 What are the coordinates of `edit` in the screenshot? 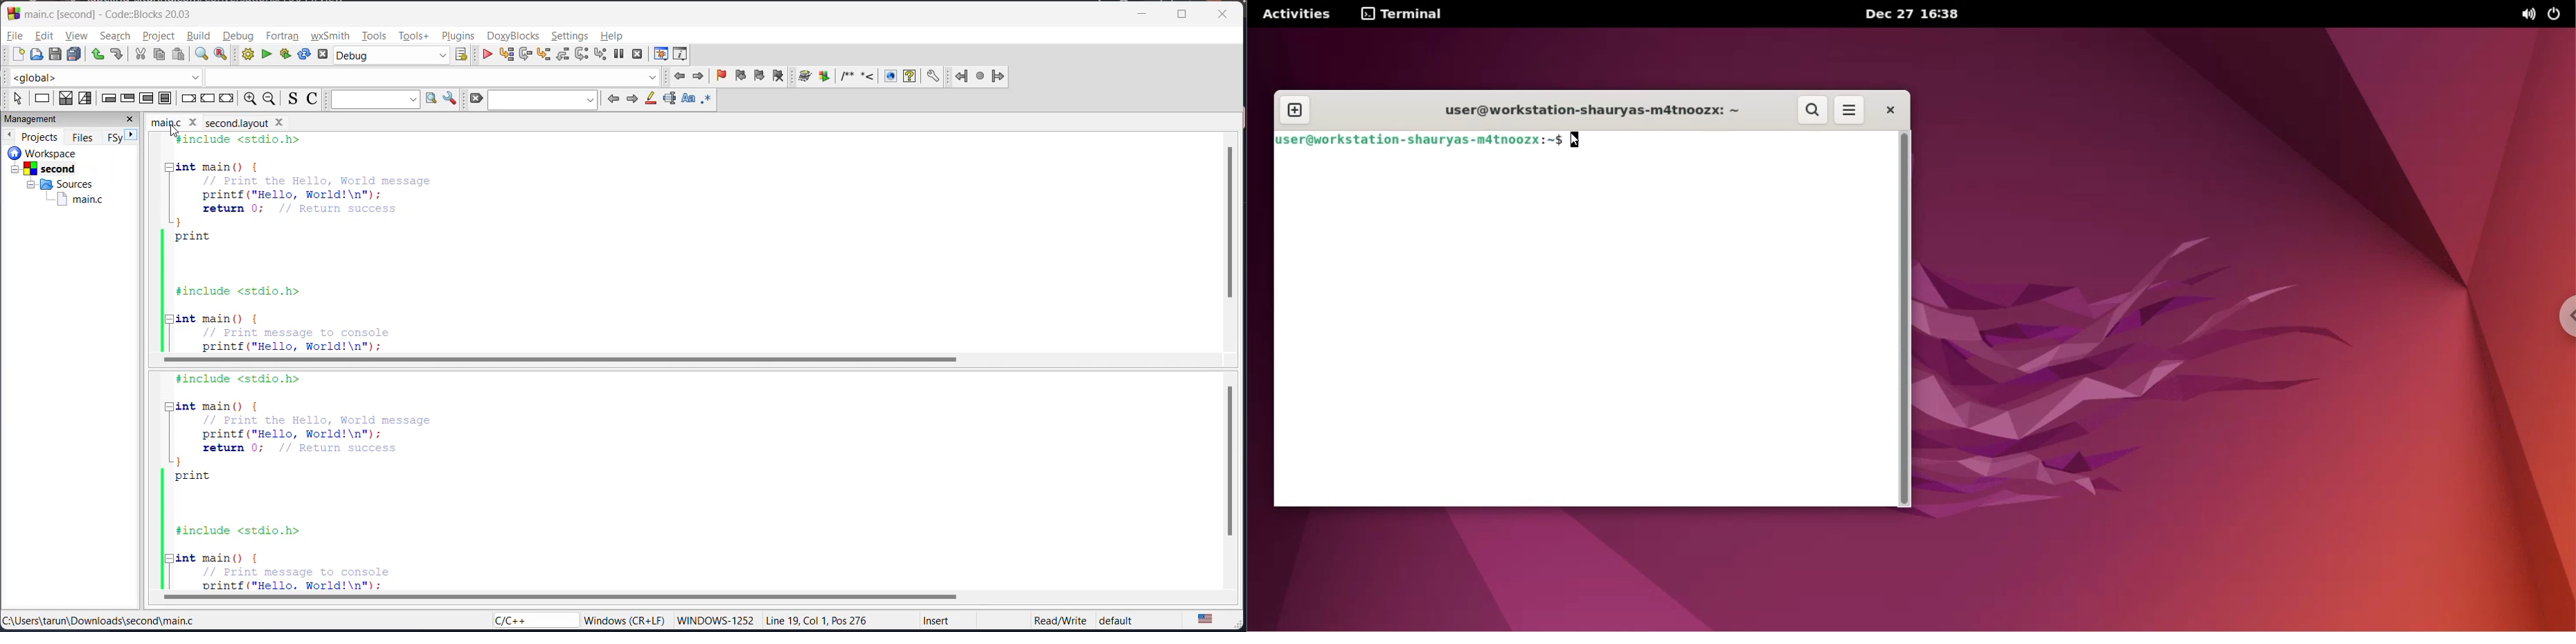 It's located at (45, 36).